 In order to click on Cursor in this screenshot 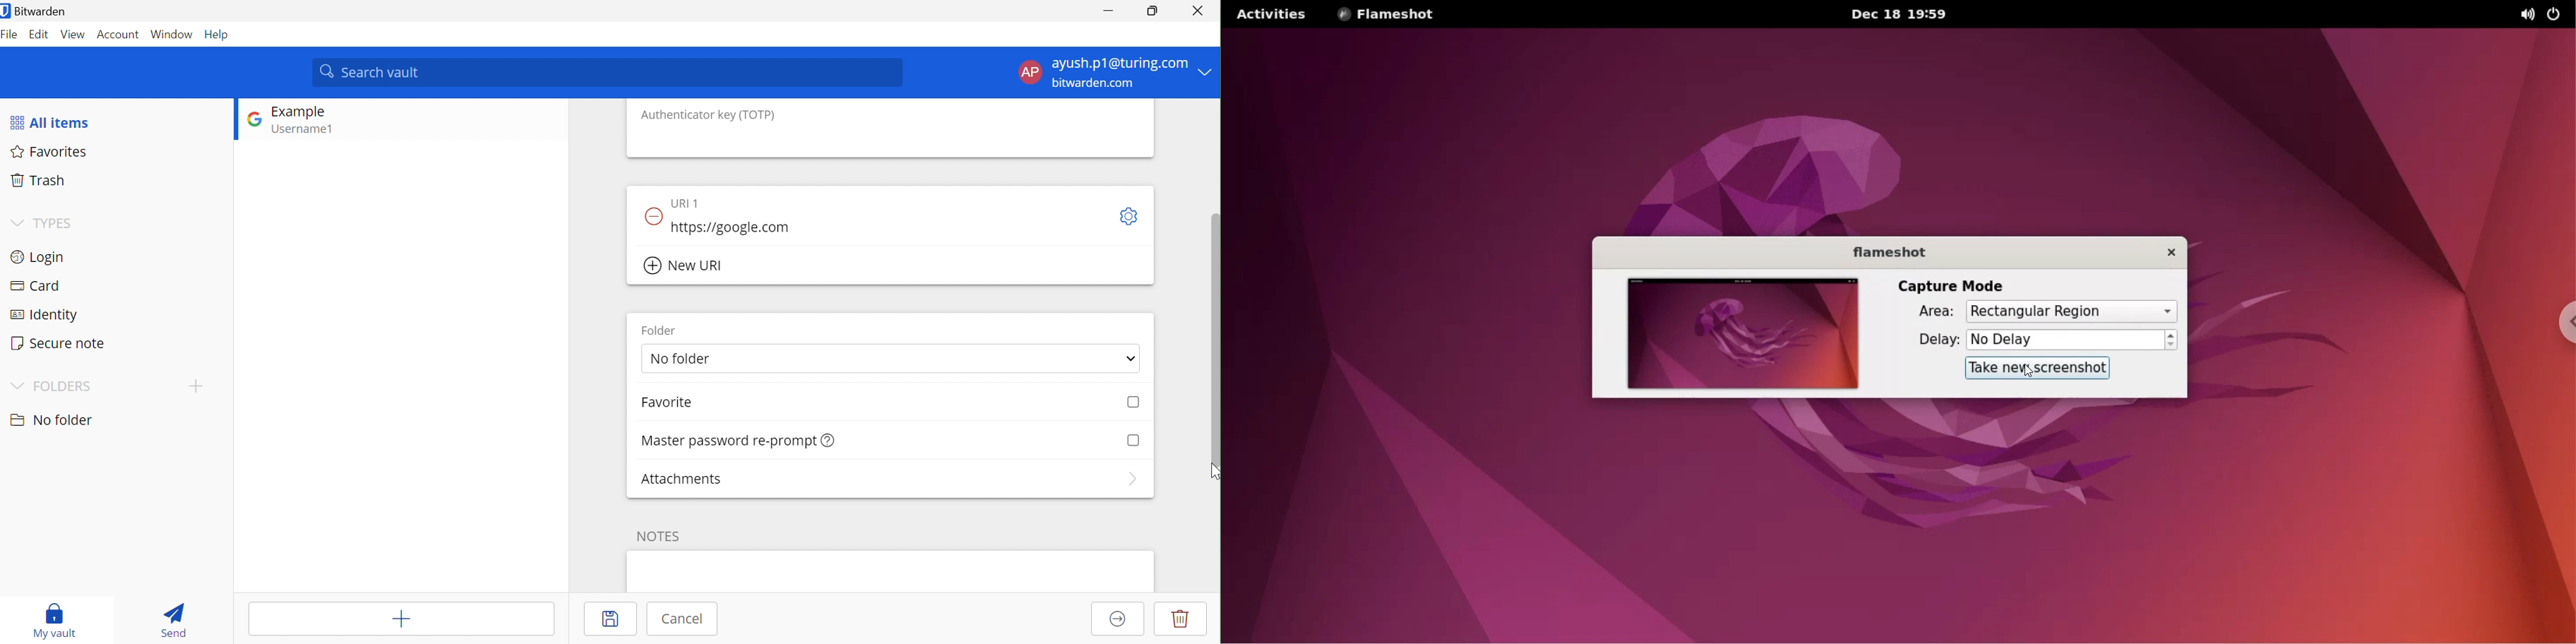, I will do `click(1212, 472)`.